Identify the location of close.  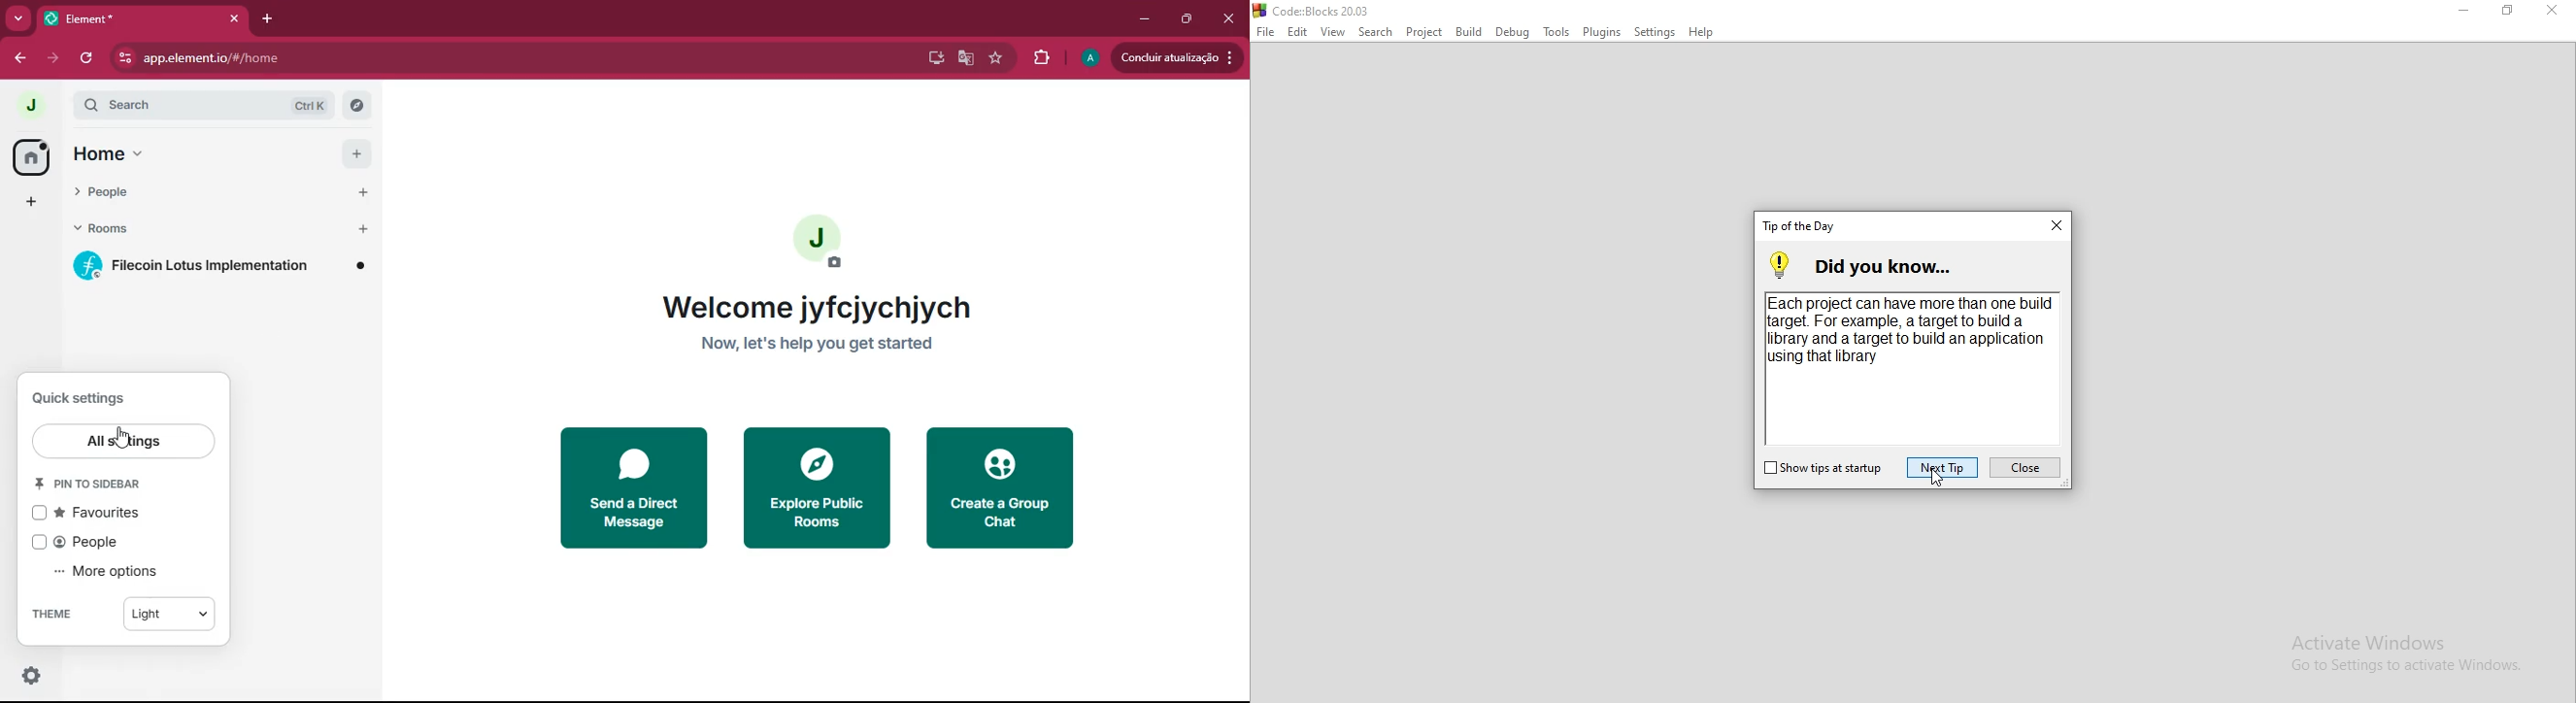
(2025, 468).